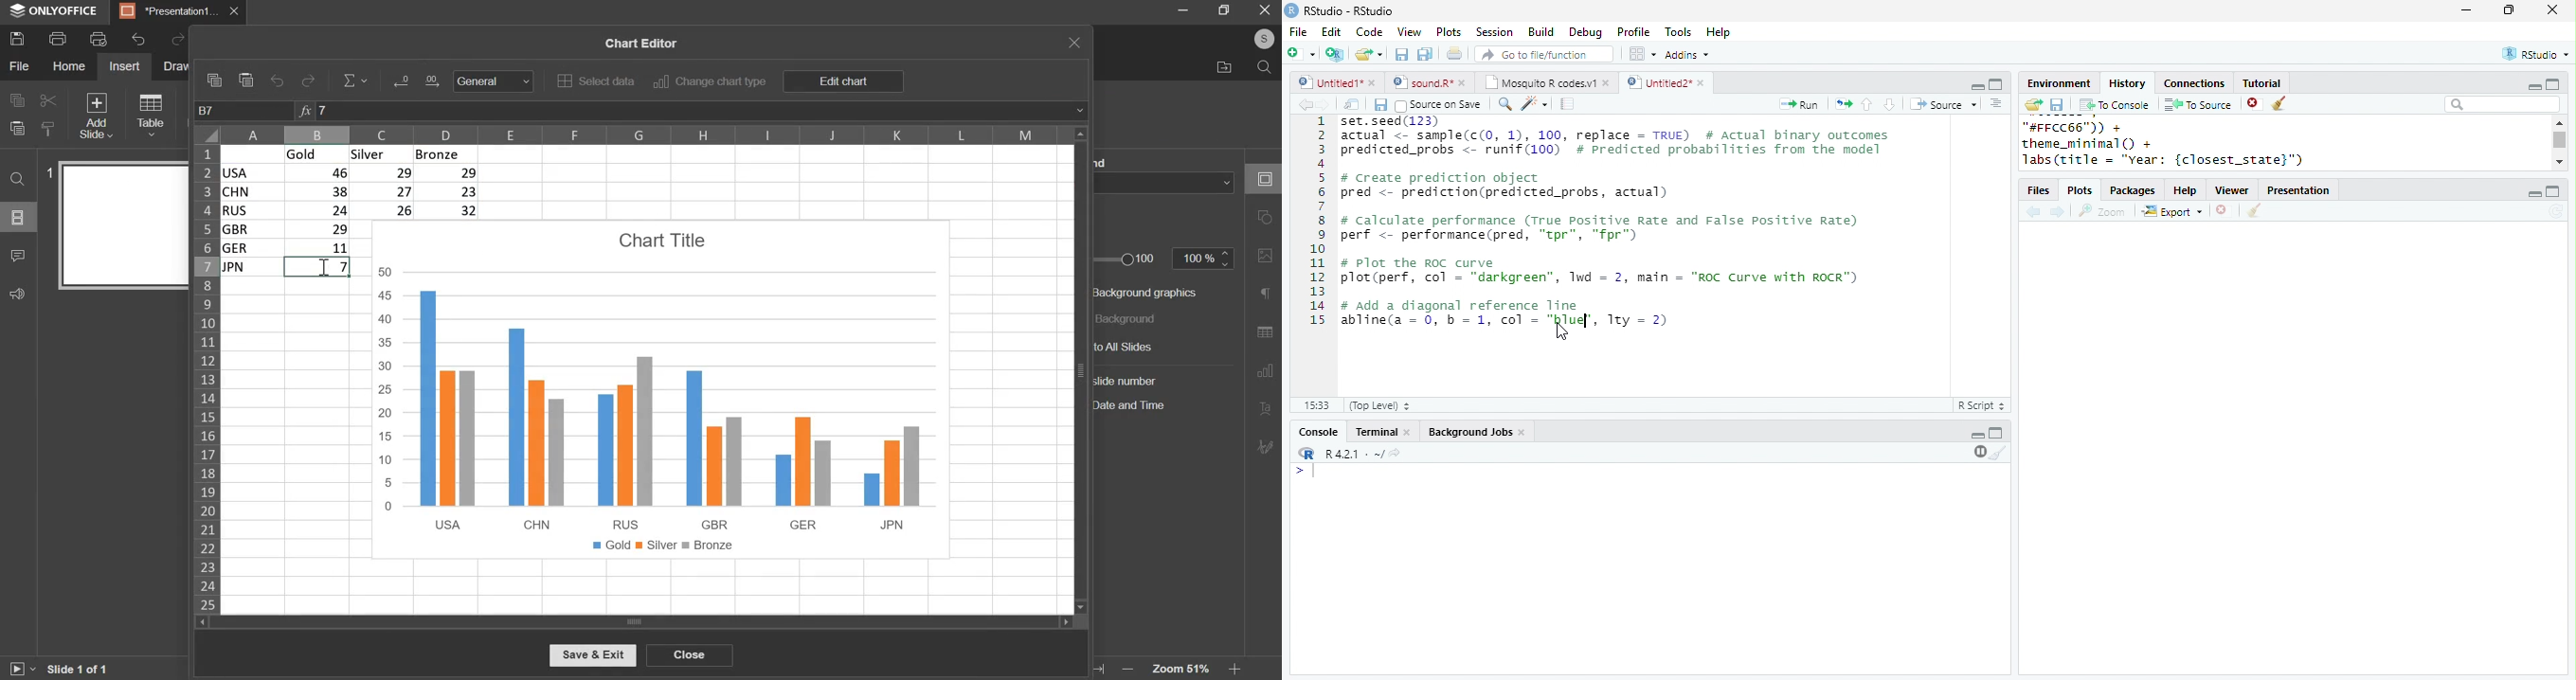  What do you see at coordinates (1301, 53) in the screenshot?
I see `new file` at bounding box center [1301, 53].